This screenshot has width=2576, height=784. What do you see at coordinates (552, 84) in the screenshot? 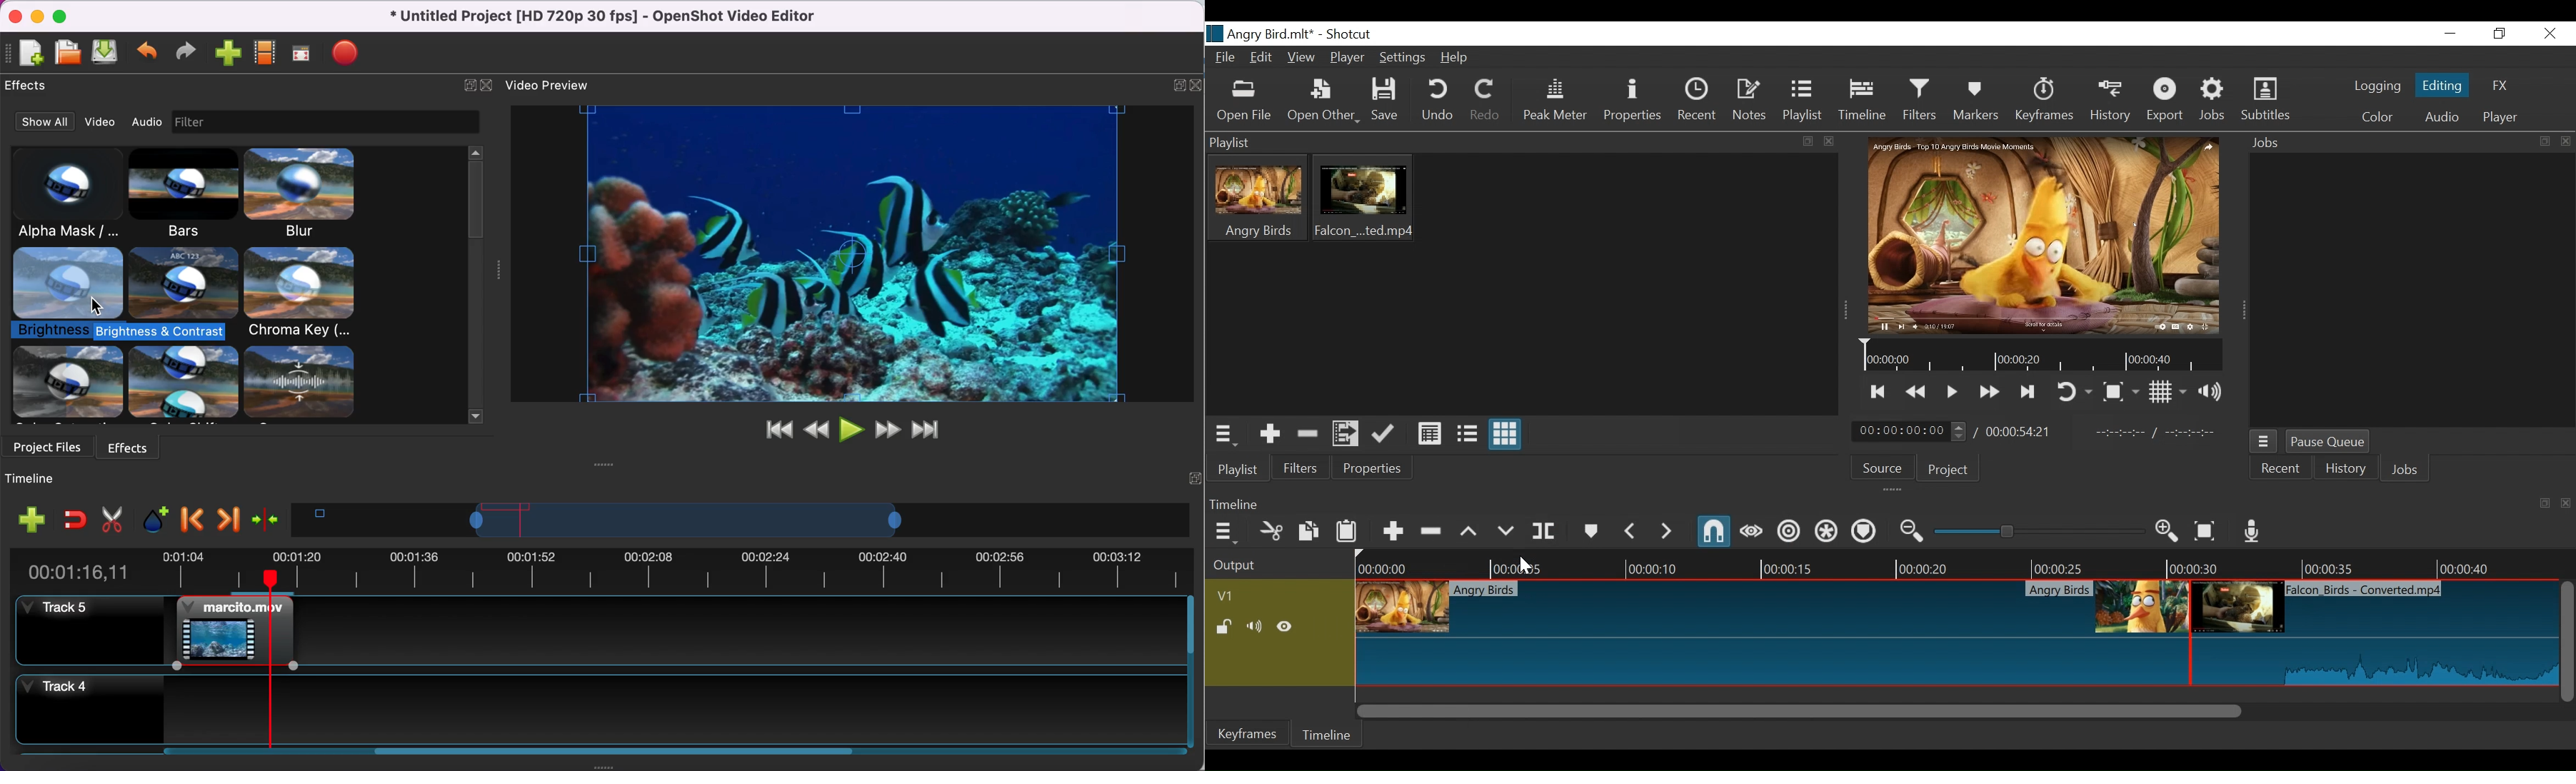
I see `video preview` at bounding box center [552, 84].